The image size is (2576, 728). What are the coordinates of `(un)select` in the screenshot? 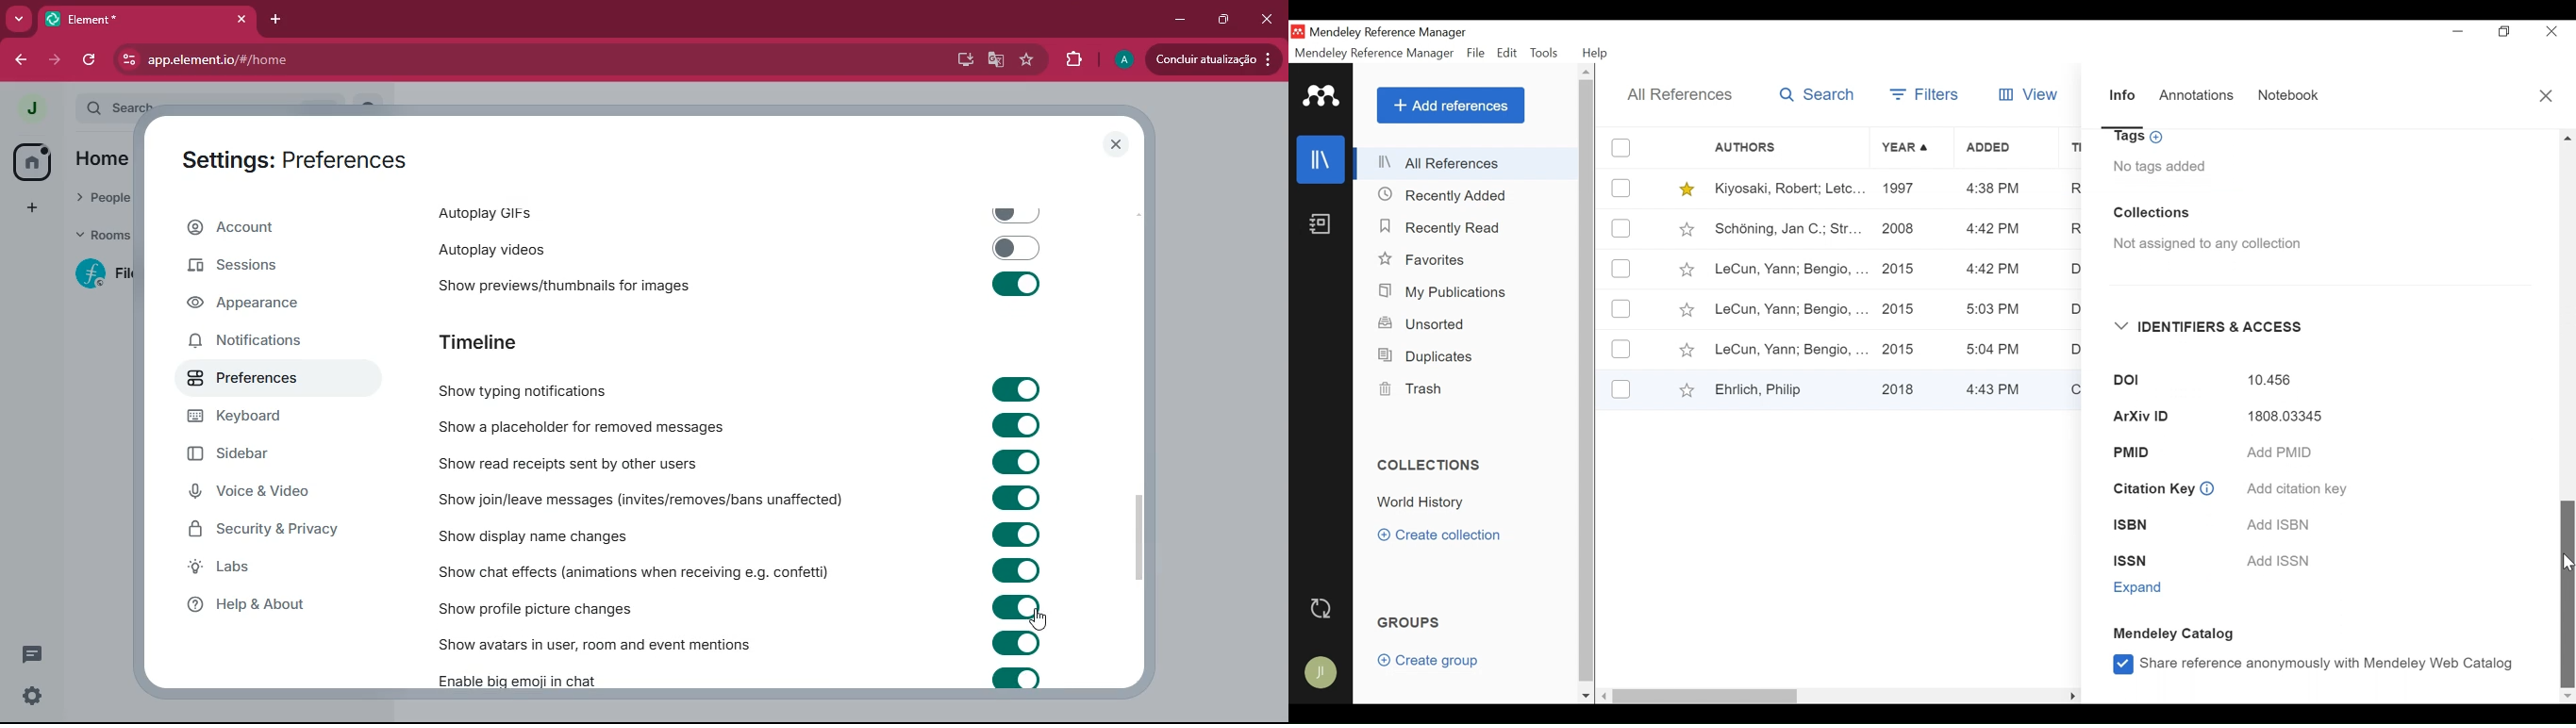 It's located at (1621, 349).